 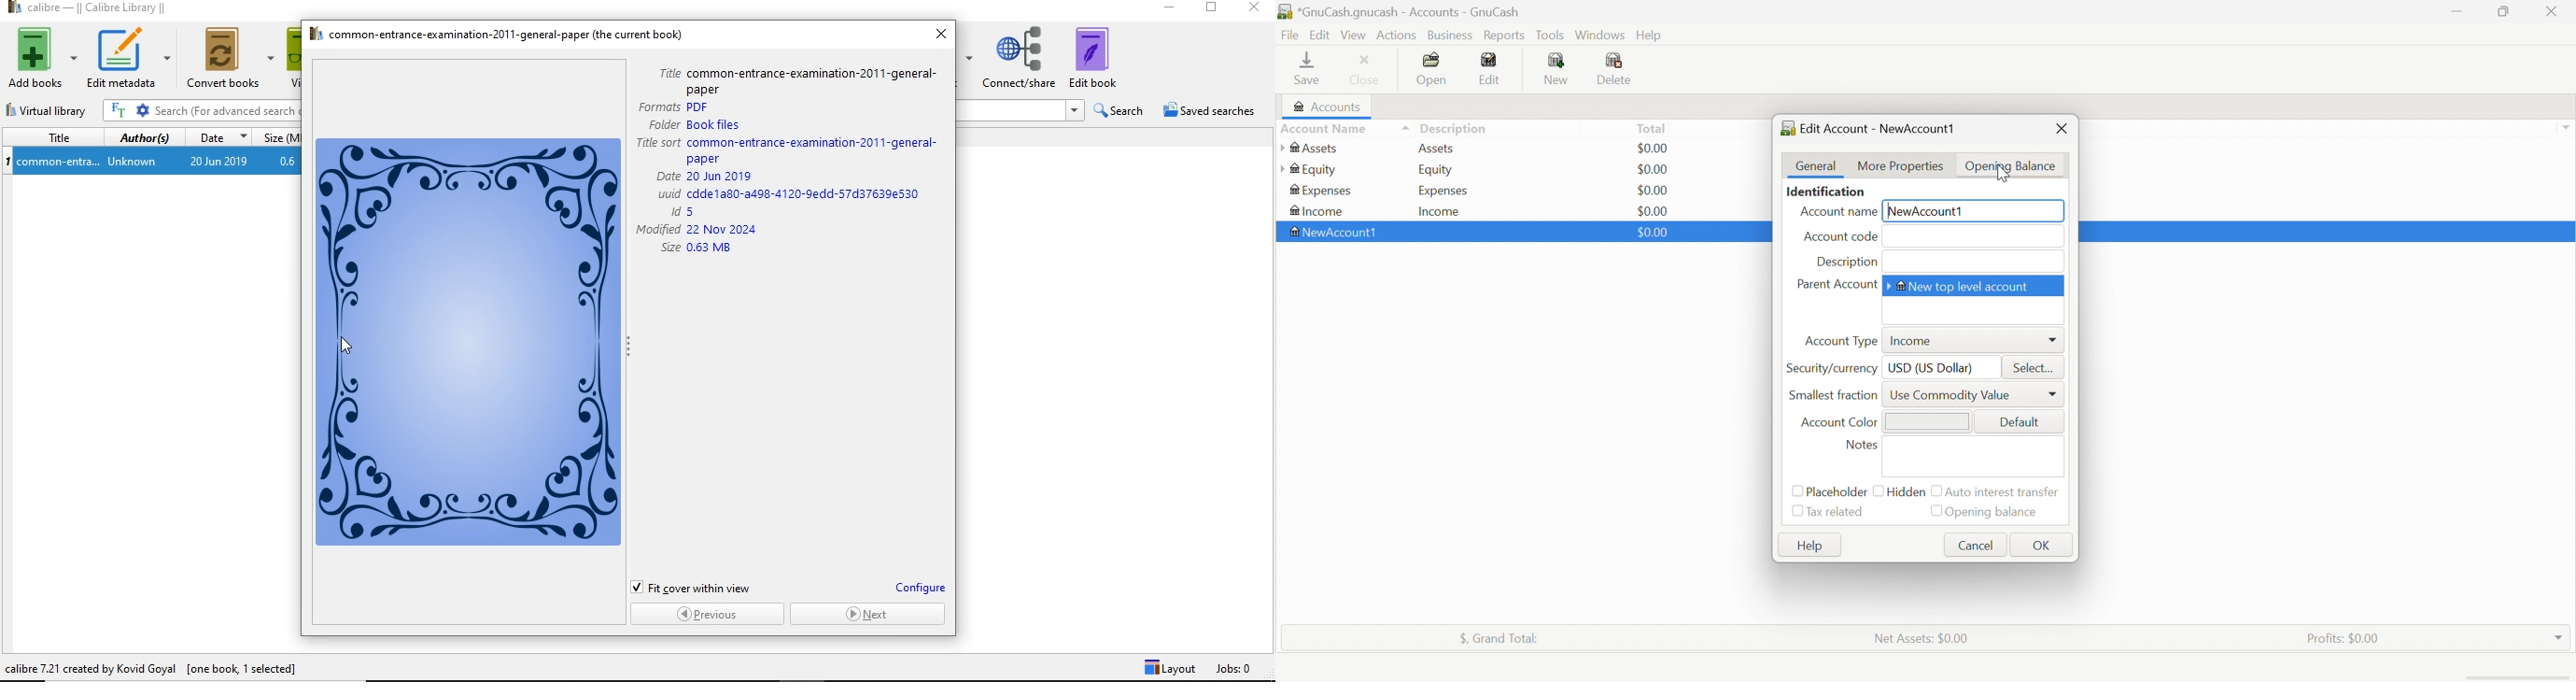 What do you see at coordinates (697, 229) in the screenshot?
I see `modified 22 Nov 2024` at bounding box center [697, 229].